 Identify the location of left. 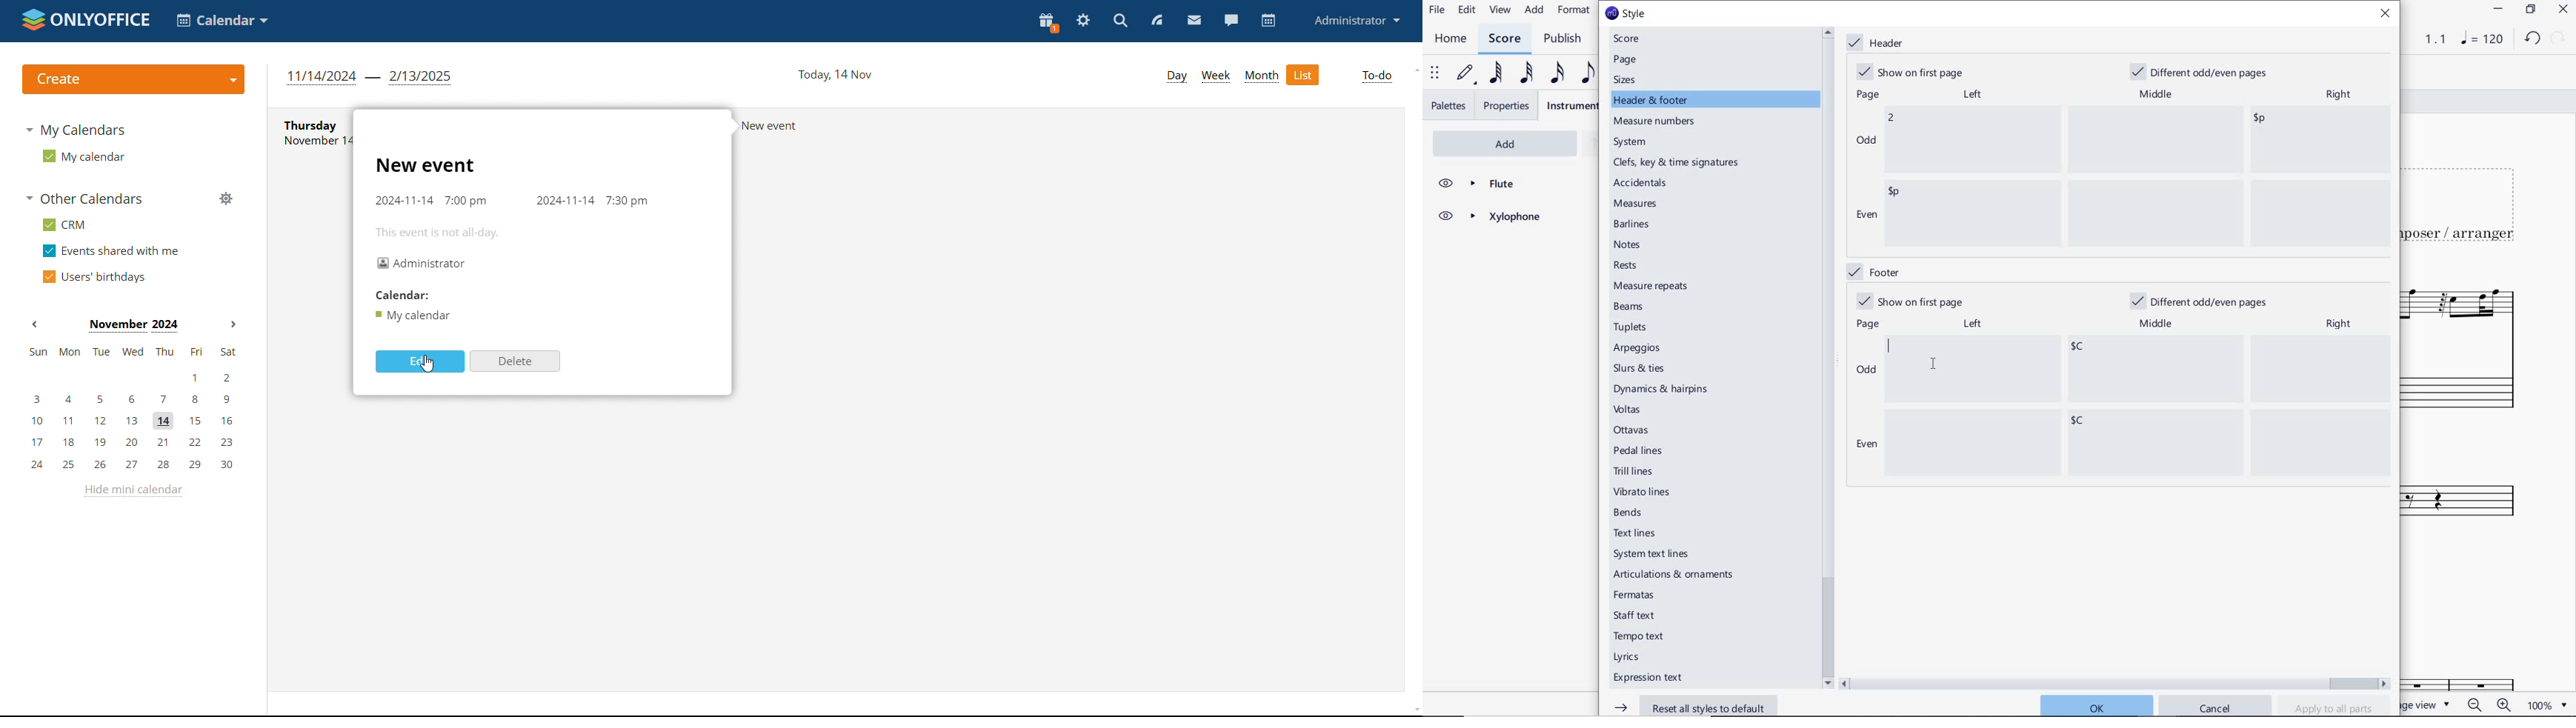
(1971, 94).